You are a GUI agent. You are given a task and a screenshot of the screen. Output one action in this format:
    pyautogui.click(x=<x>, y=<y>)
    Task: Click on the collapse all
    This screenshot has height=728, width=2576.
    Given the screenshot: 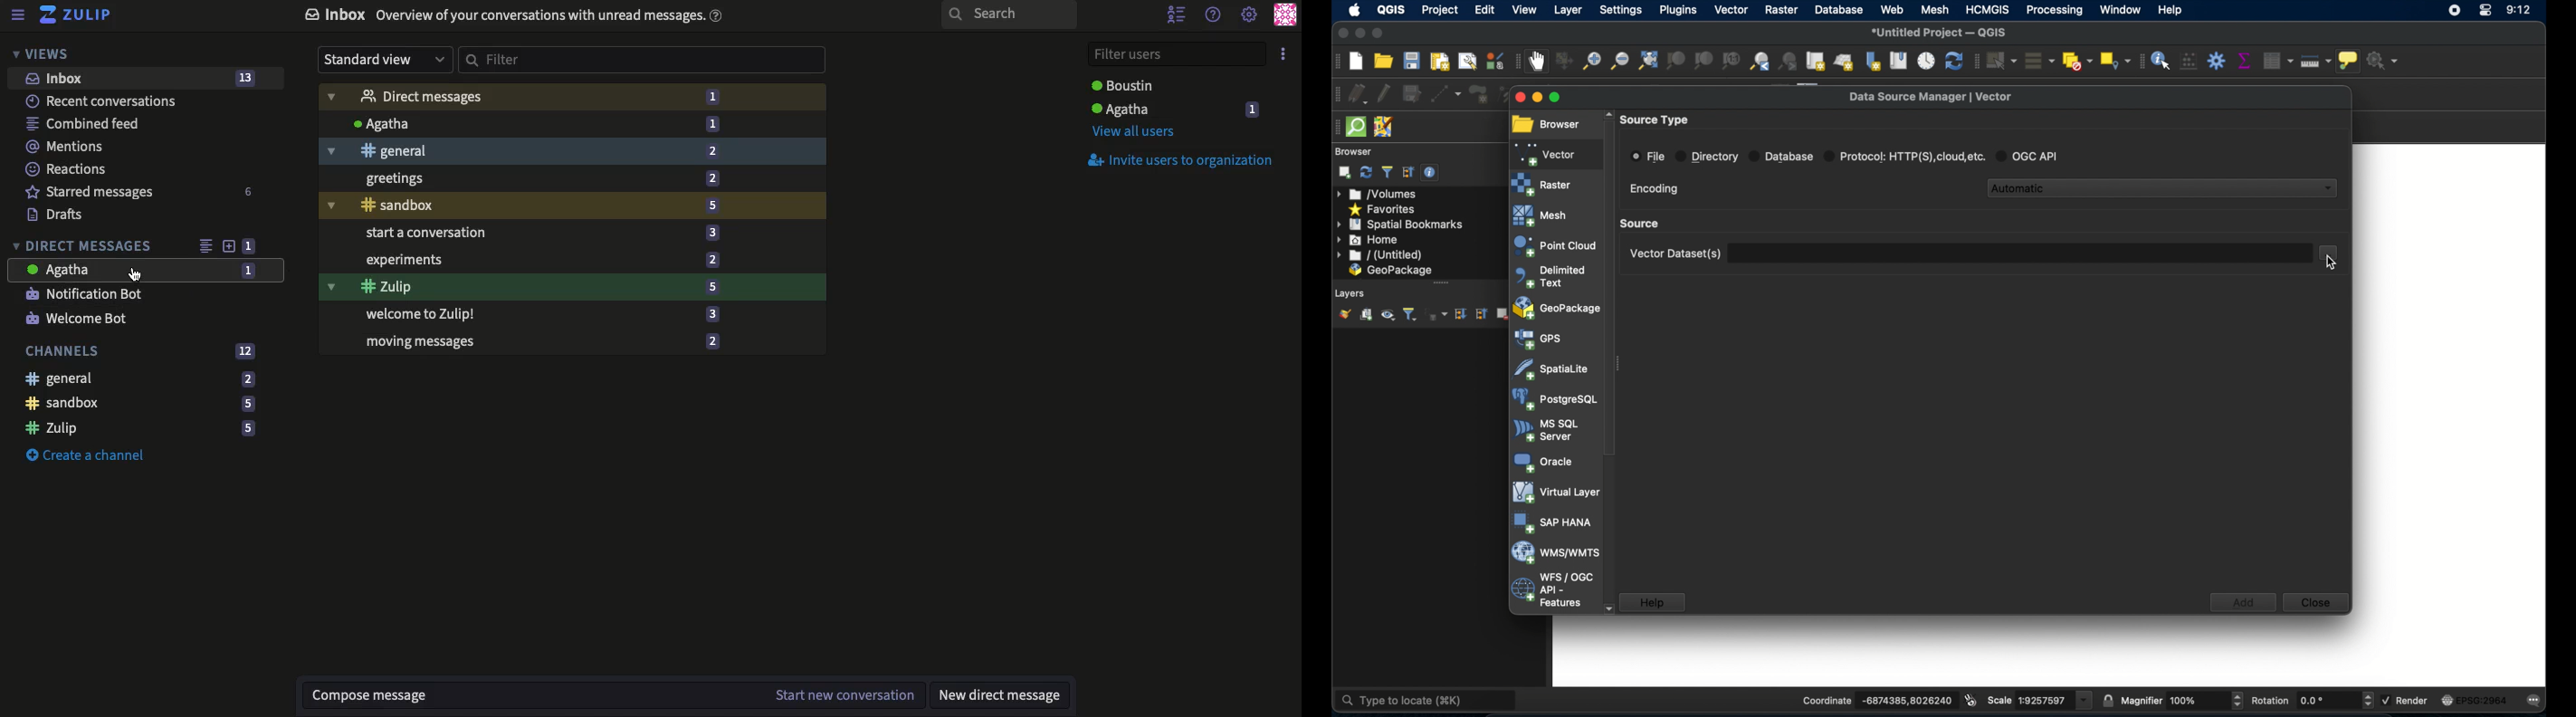 What is the action you would take?
    pyautogui.click(x=1408, y=173)
    